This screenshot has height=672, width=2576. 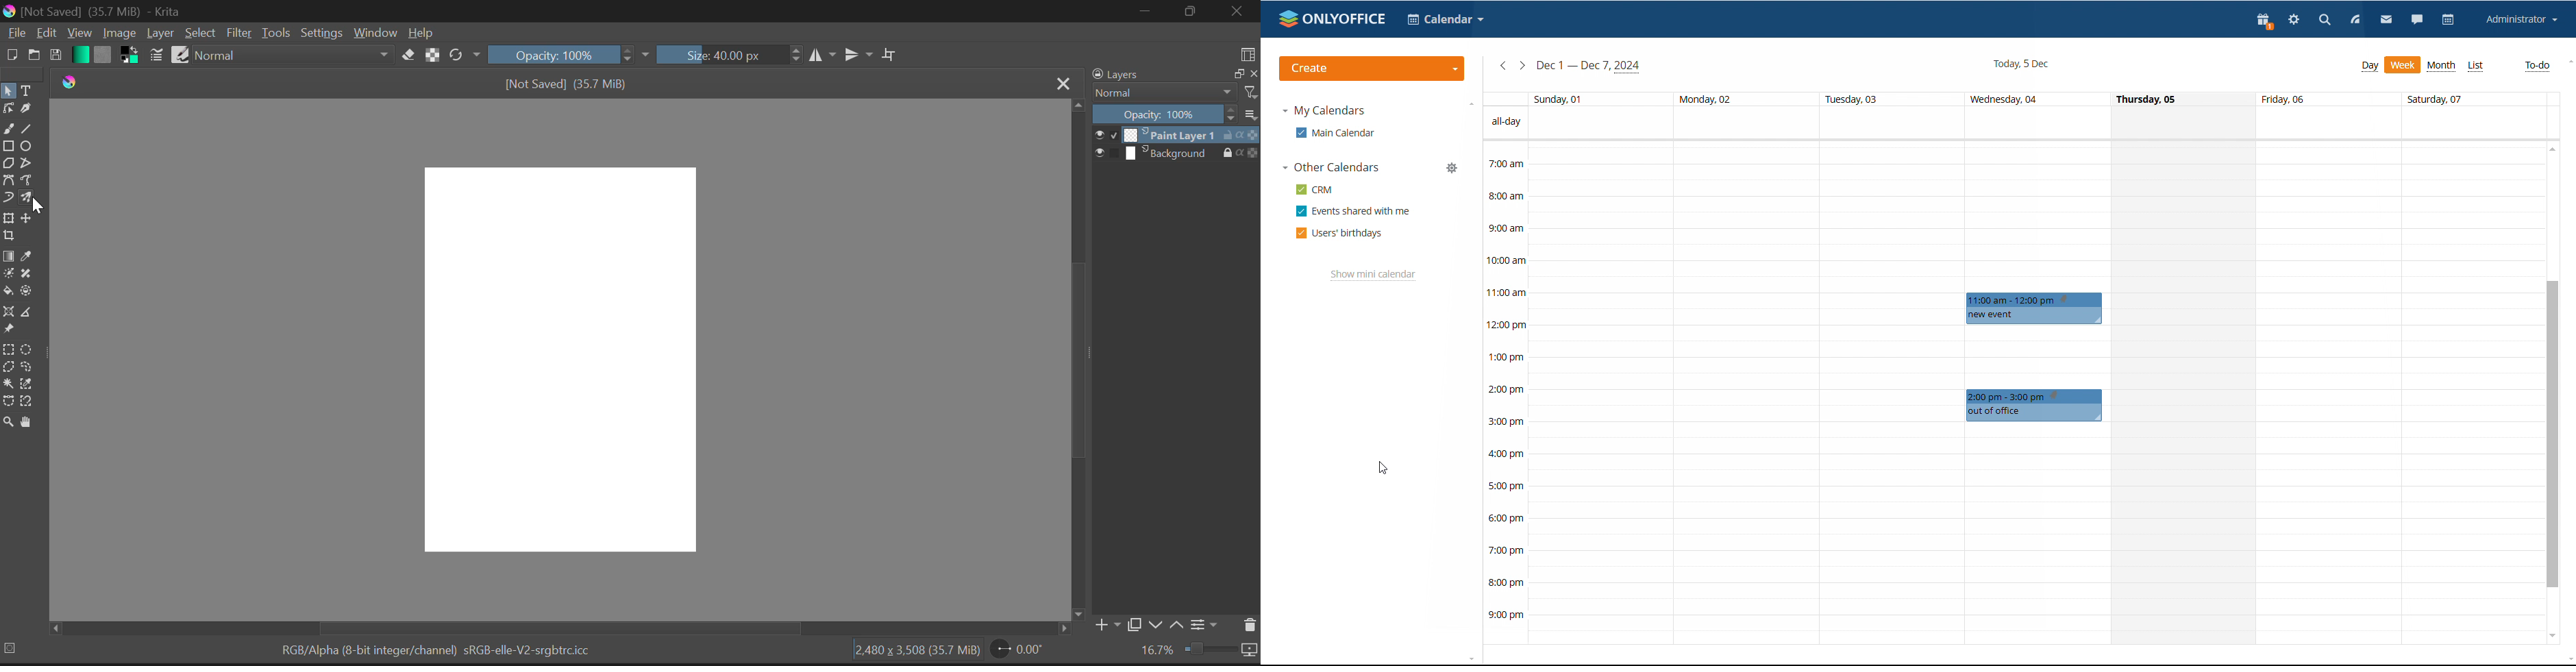 I want to click on Delete Layers, so click(x=1248, y=623).